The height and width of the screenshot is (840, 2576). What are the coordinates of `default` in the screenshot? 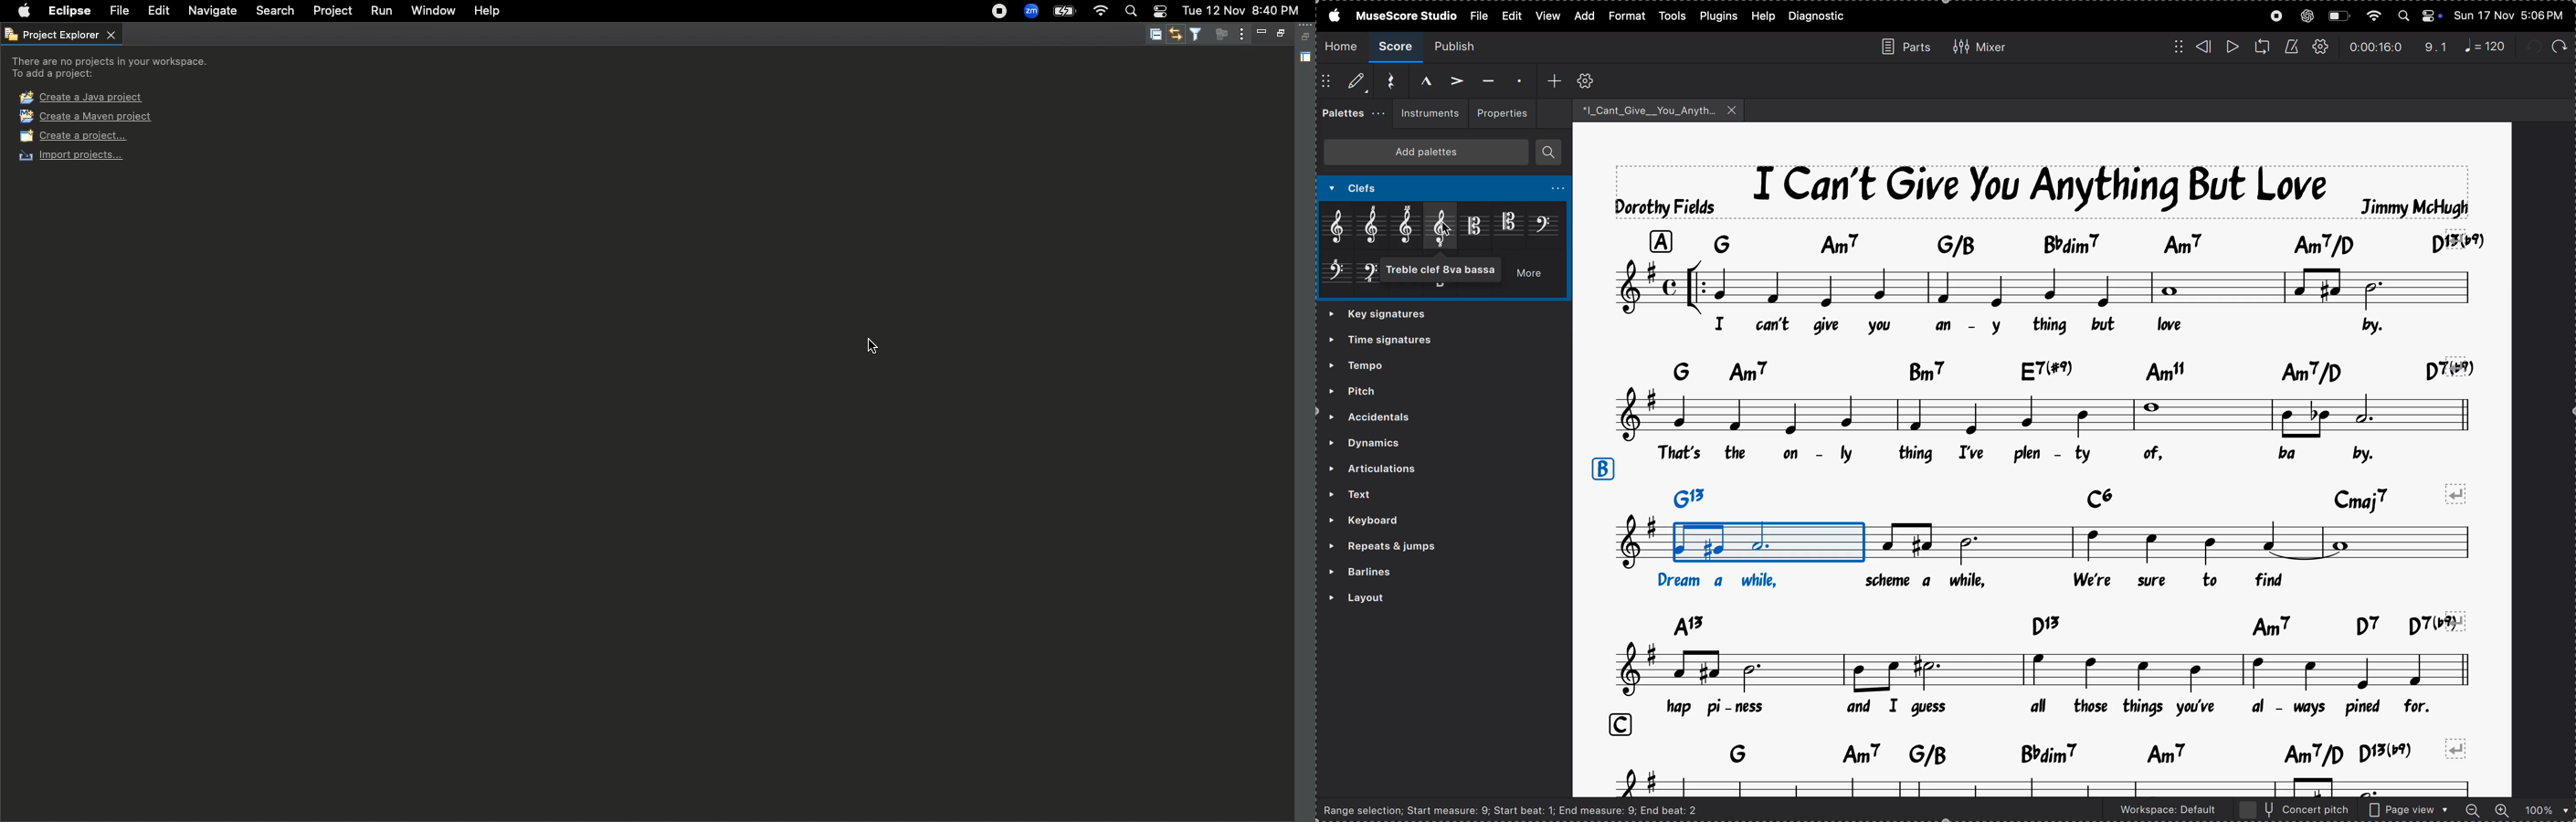 It's located at (1346, 83).